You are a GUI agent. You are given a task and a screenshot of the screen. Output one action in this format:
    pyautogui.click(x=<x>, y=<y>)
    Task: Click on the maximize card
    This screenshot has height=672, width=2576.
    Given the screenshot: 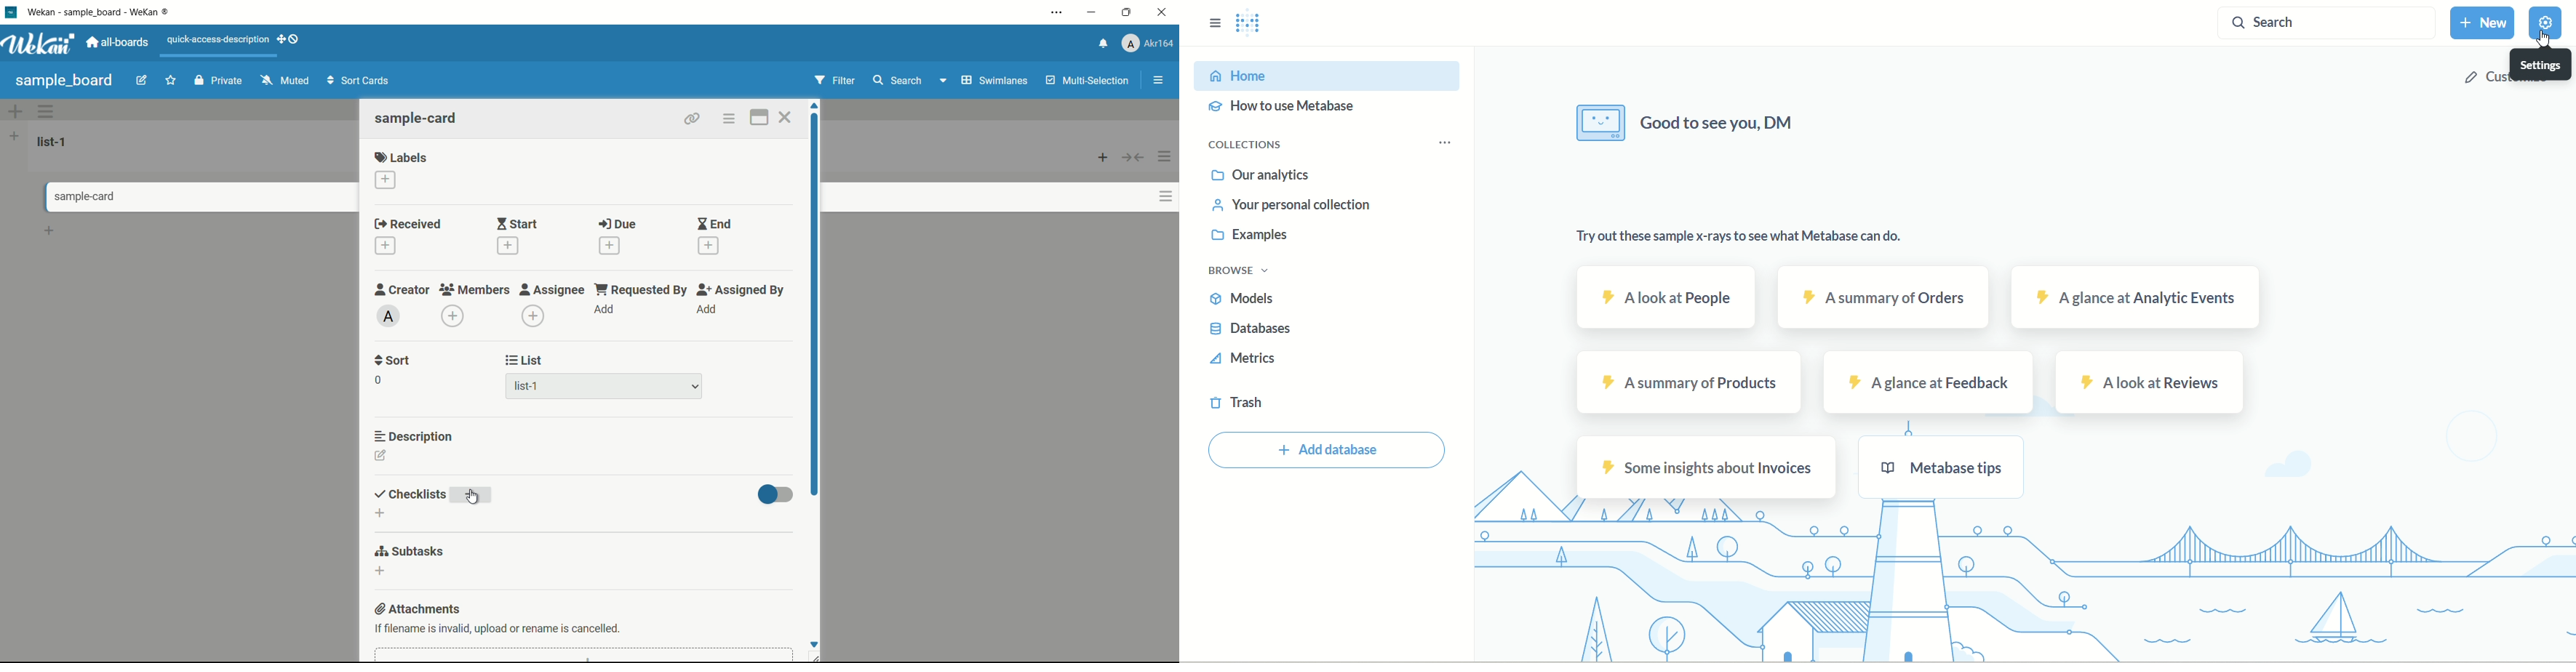 What is the action you would take?
    pyautogui.click(x=759, y=119)
    